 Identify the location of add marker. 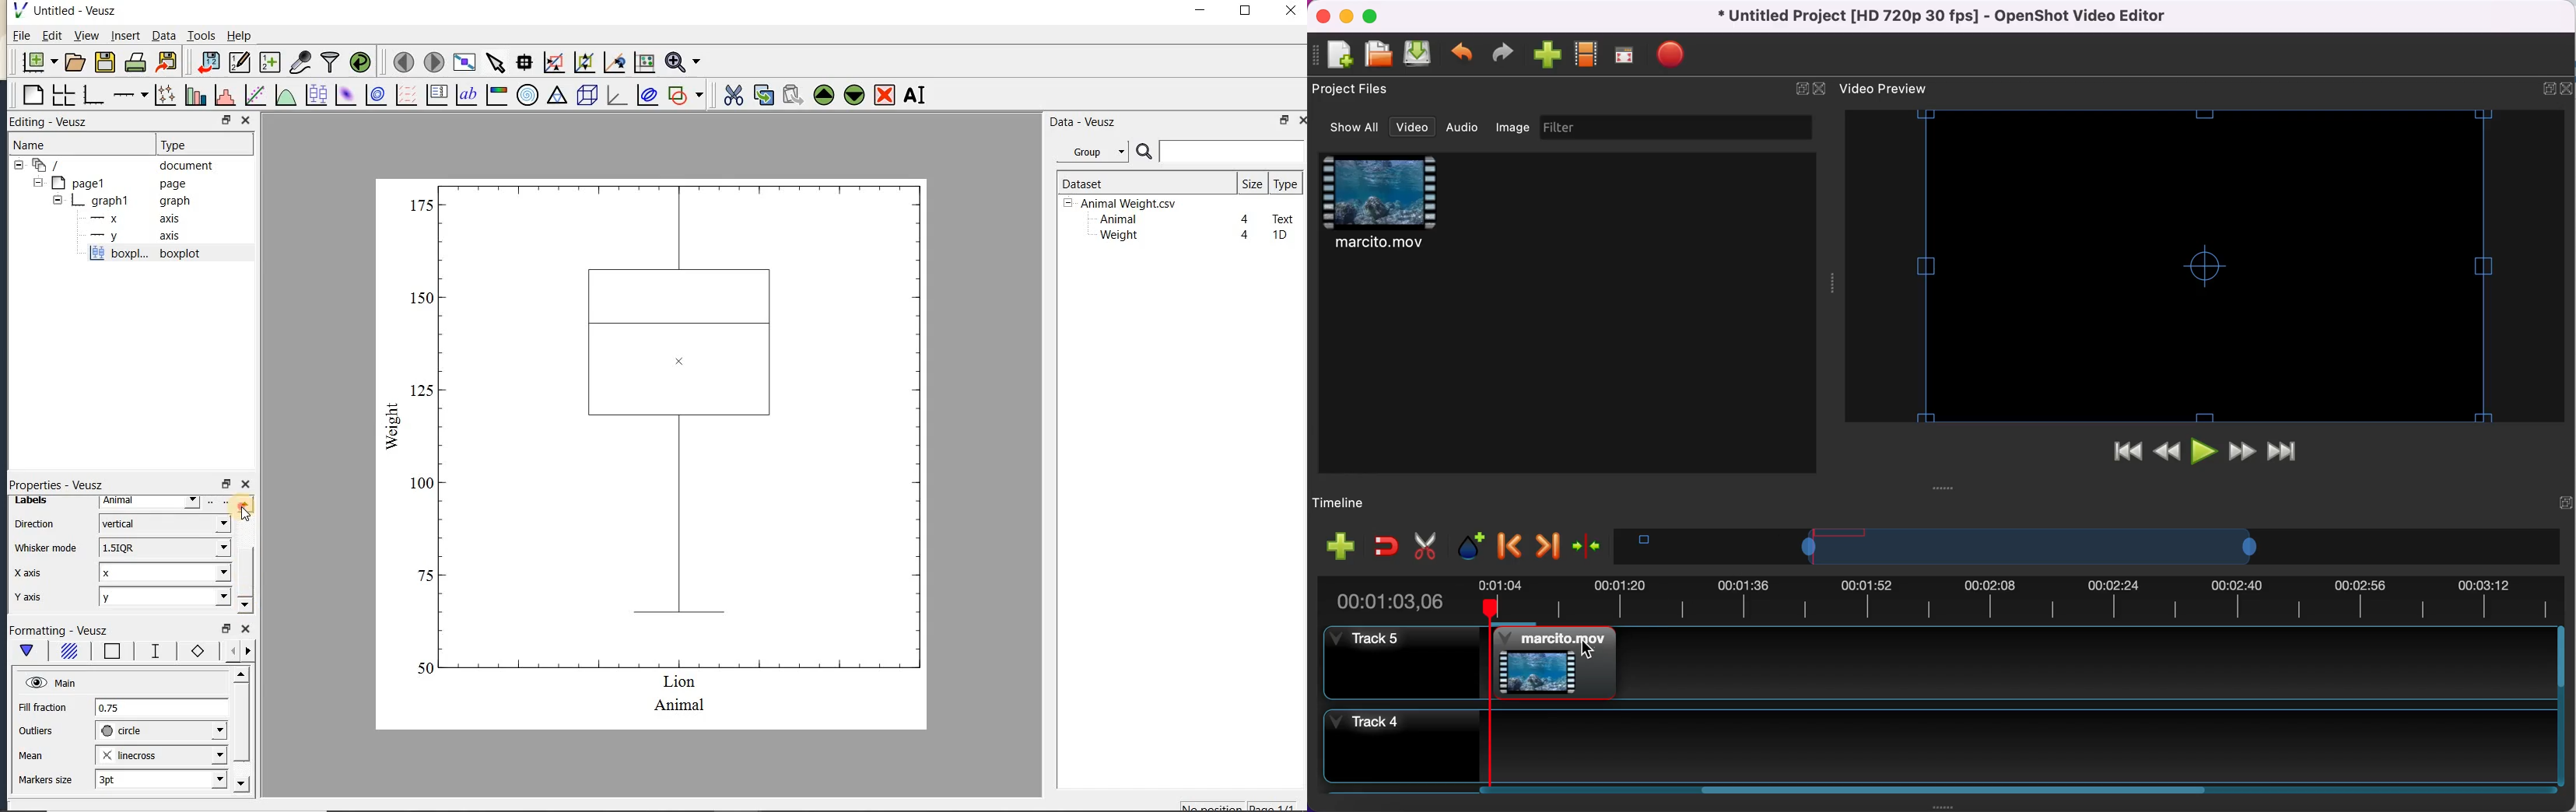
(1467, 545).